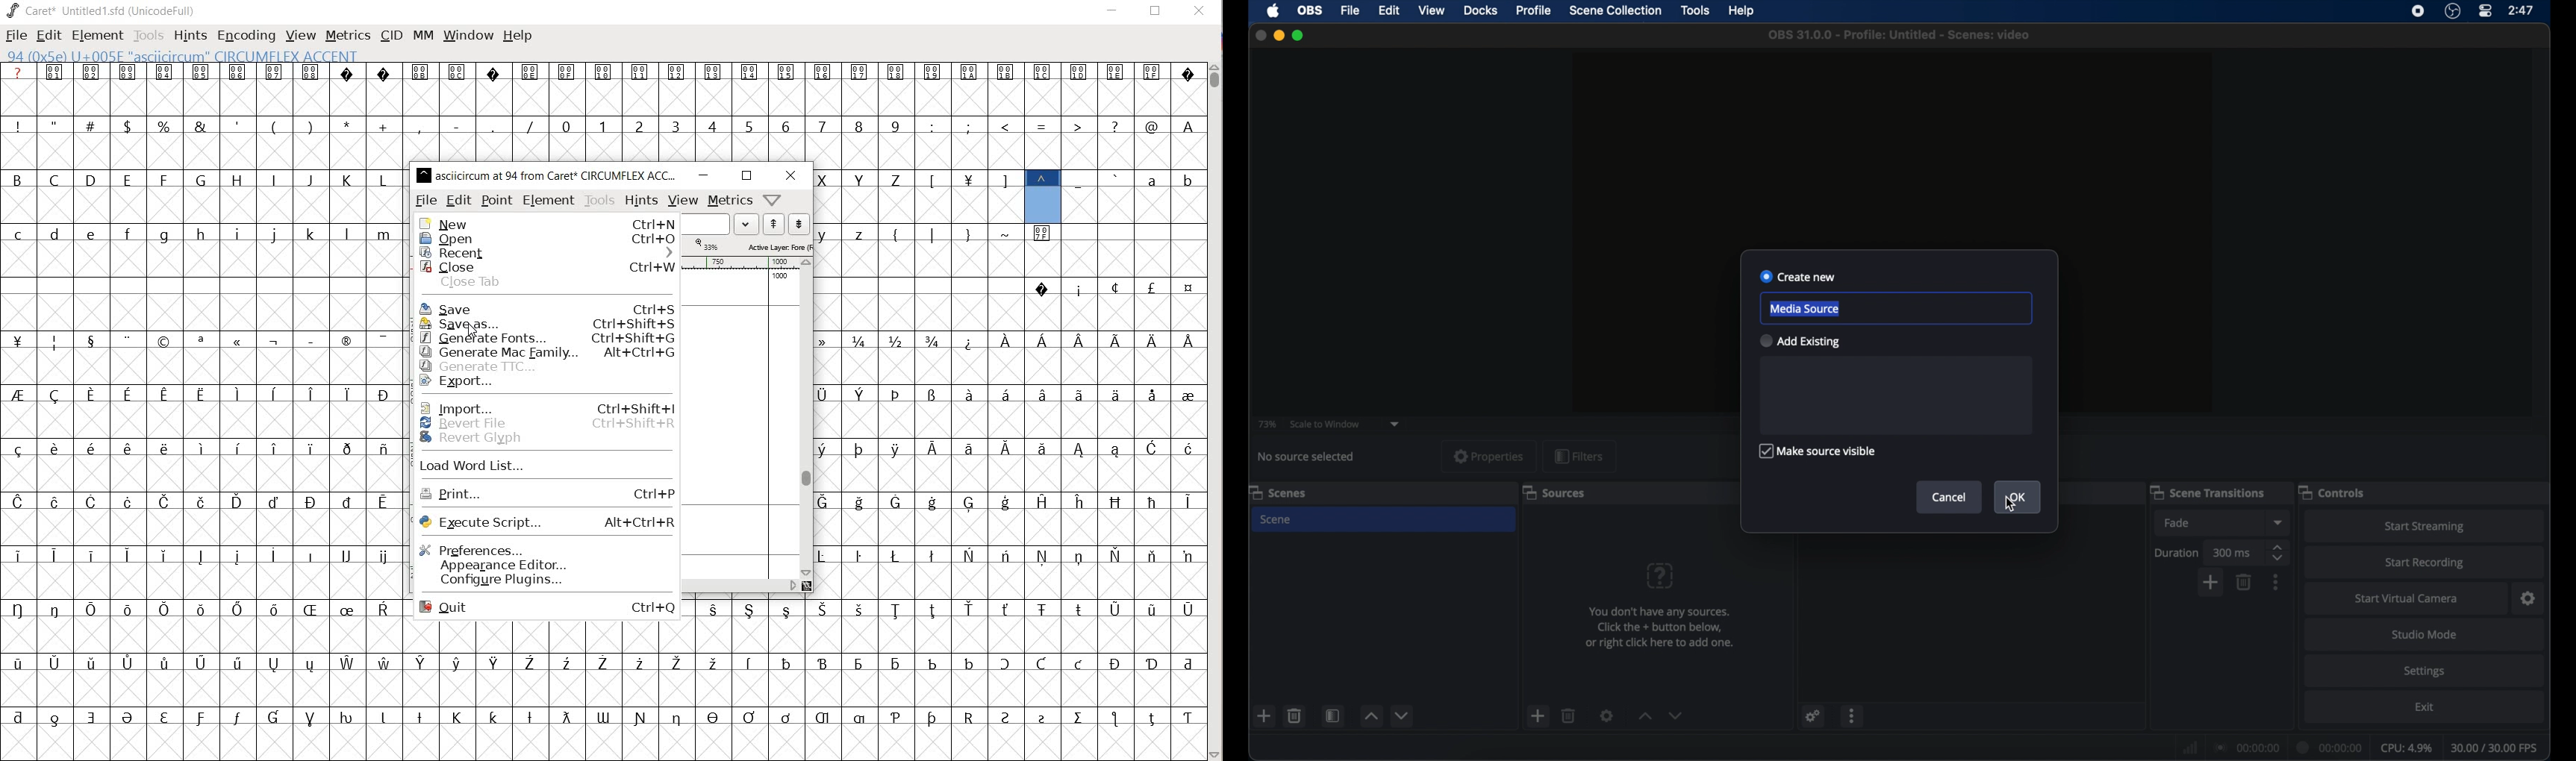  I want to click on Save as, so click(546, 323).